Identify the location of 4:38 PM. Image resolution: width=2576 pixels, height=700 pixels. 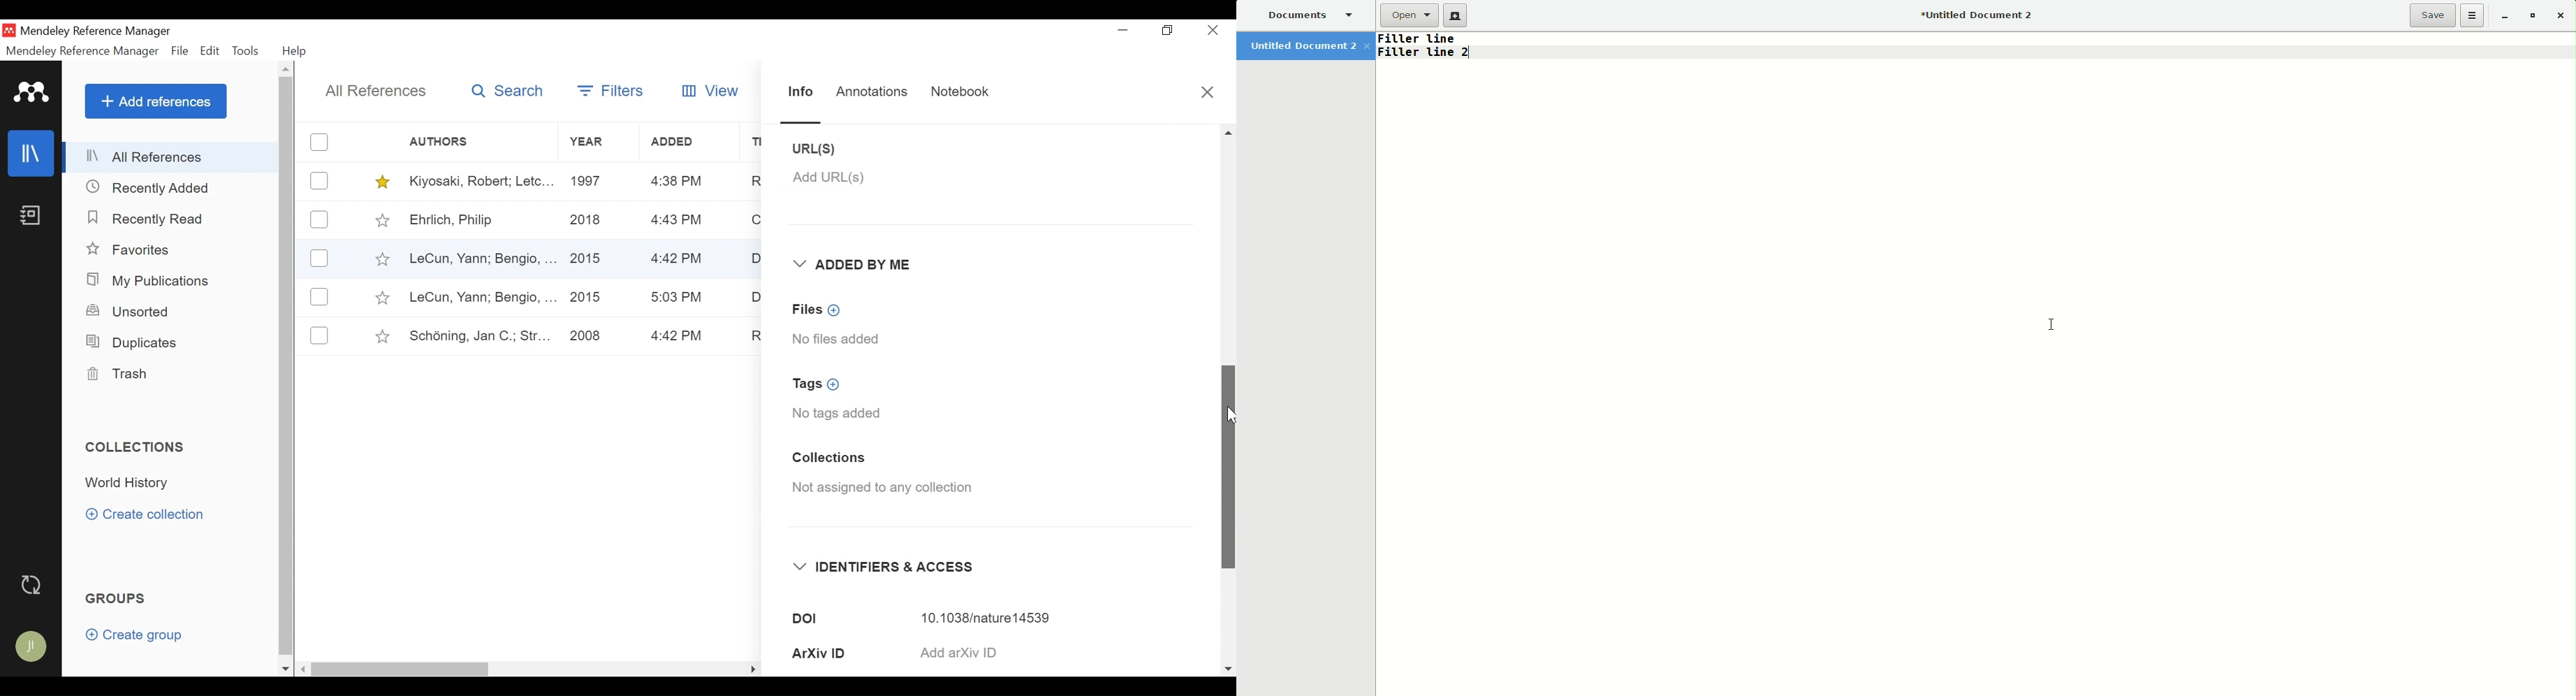
(677, 182).